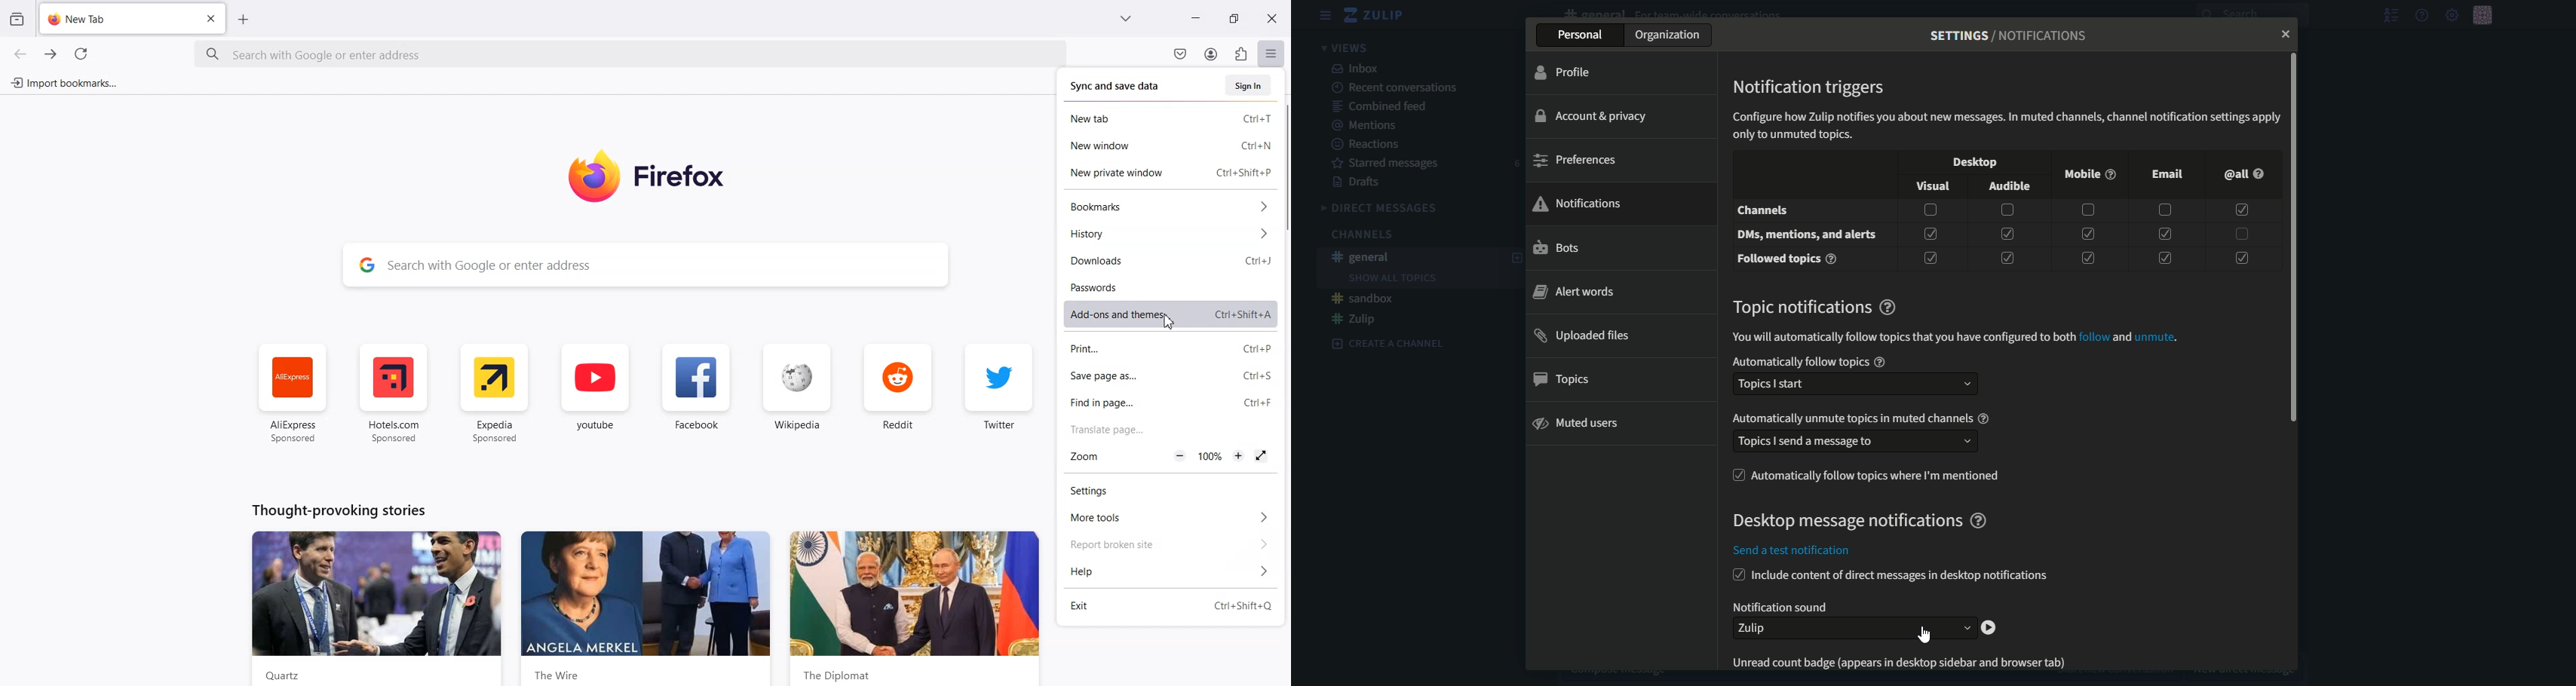 The width and height of the screenshot is (2576, 700). Describe the element at coordinates (1166, 348) in the screenshot. I see `Print` at that location.